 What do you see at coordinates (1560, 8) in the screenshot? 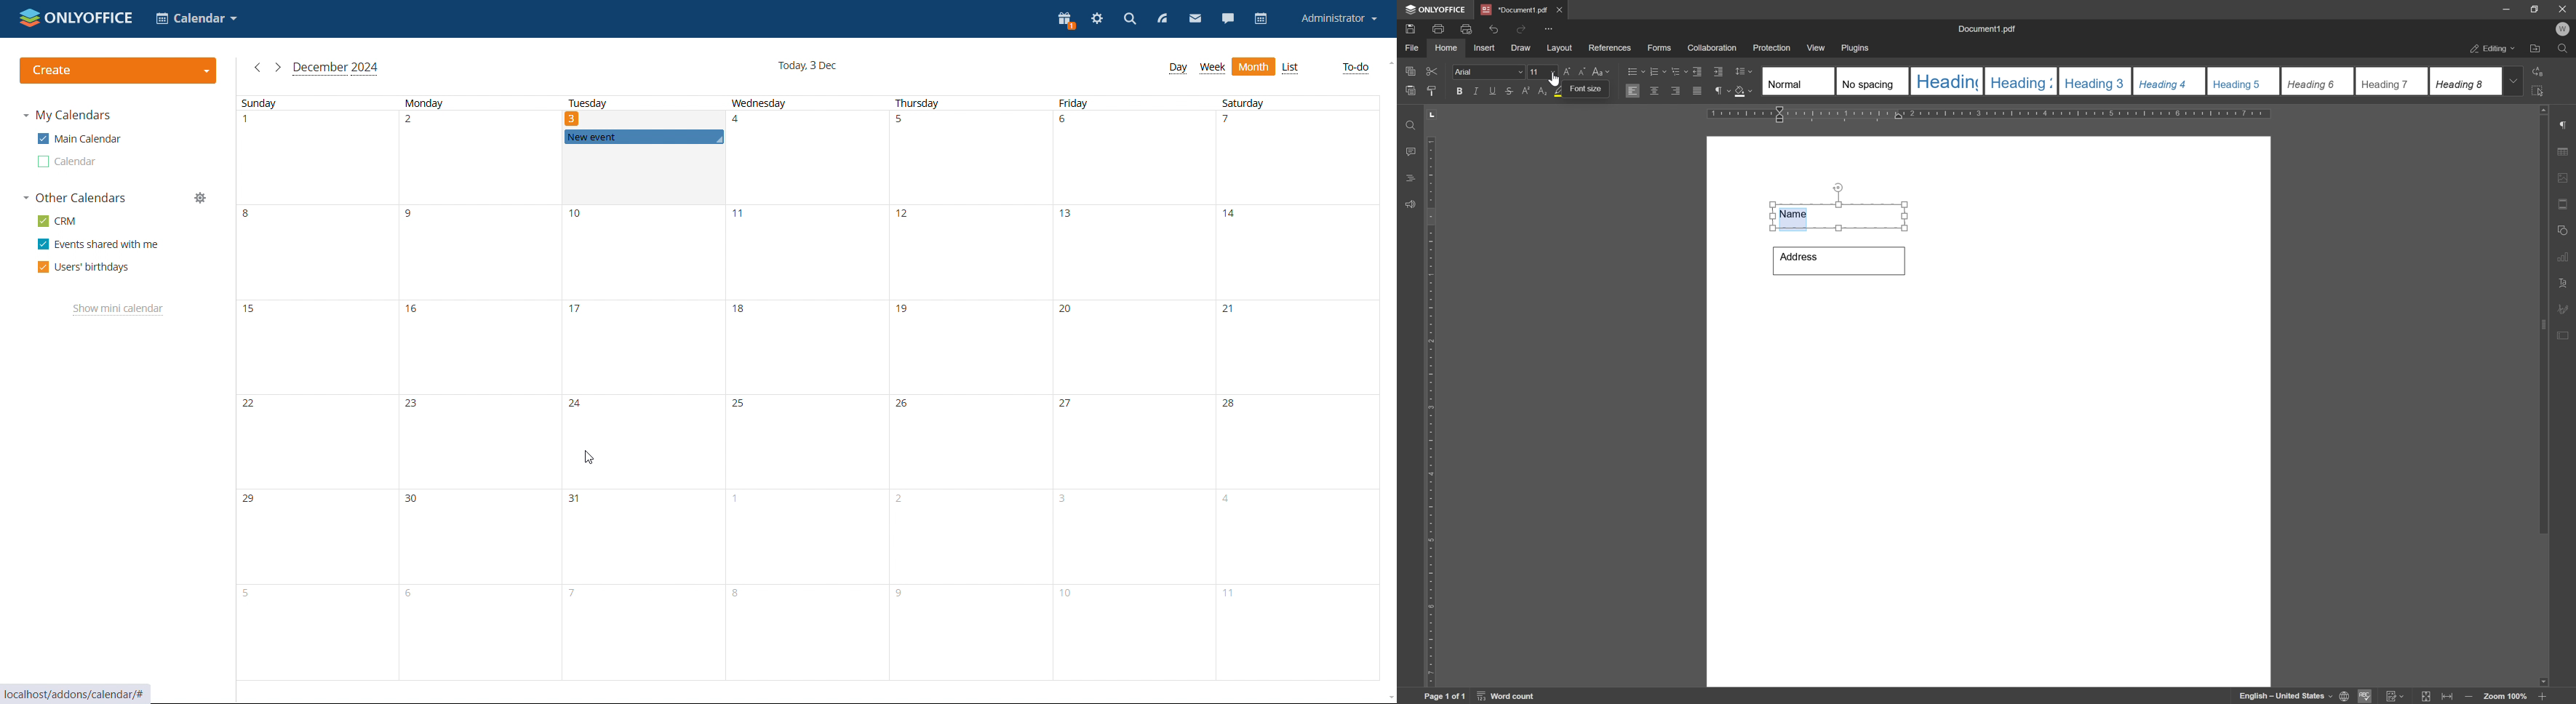
I see `close` at bounding box center [1560, 8].